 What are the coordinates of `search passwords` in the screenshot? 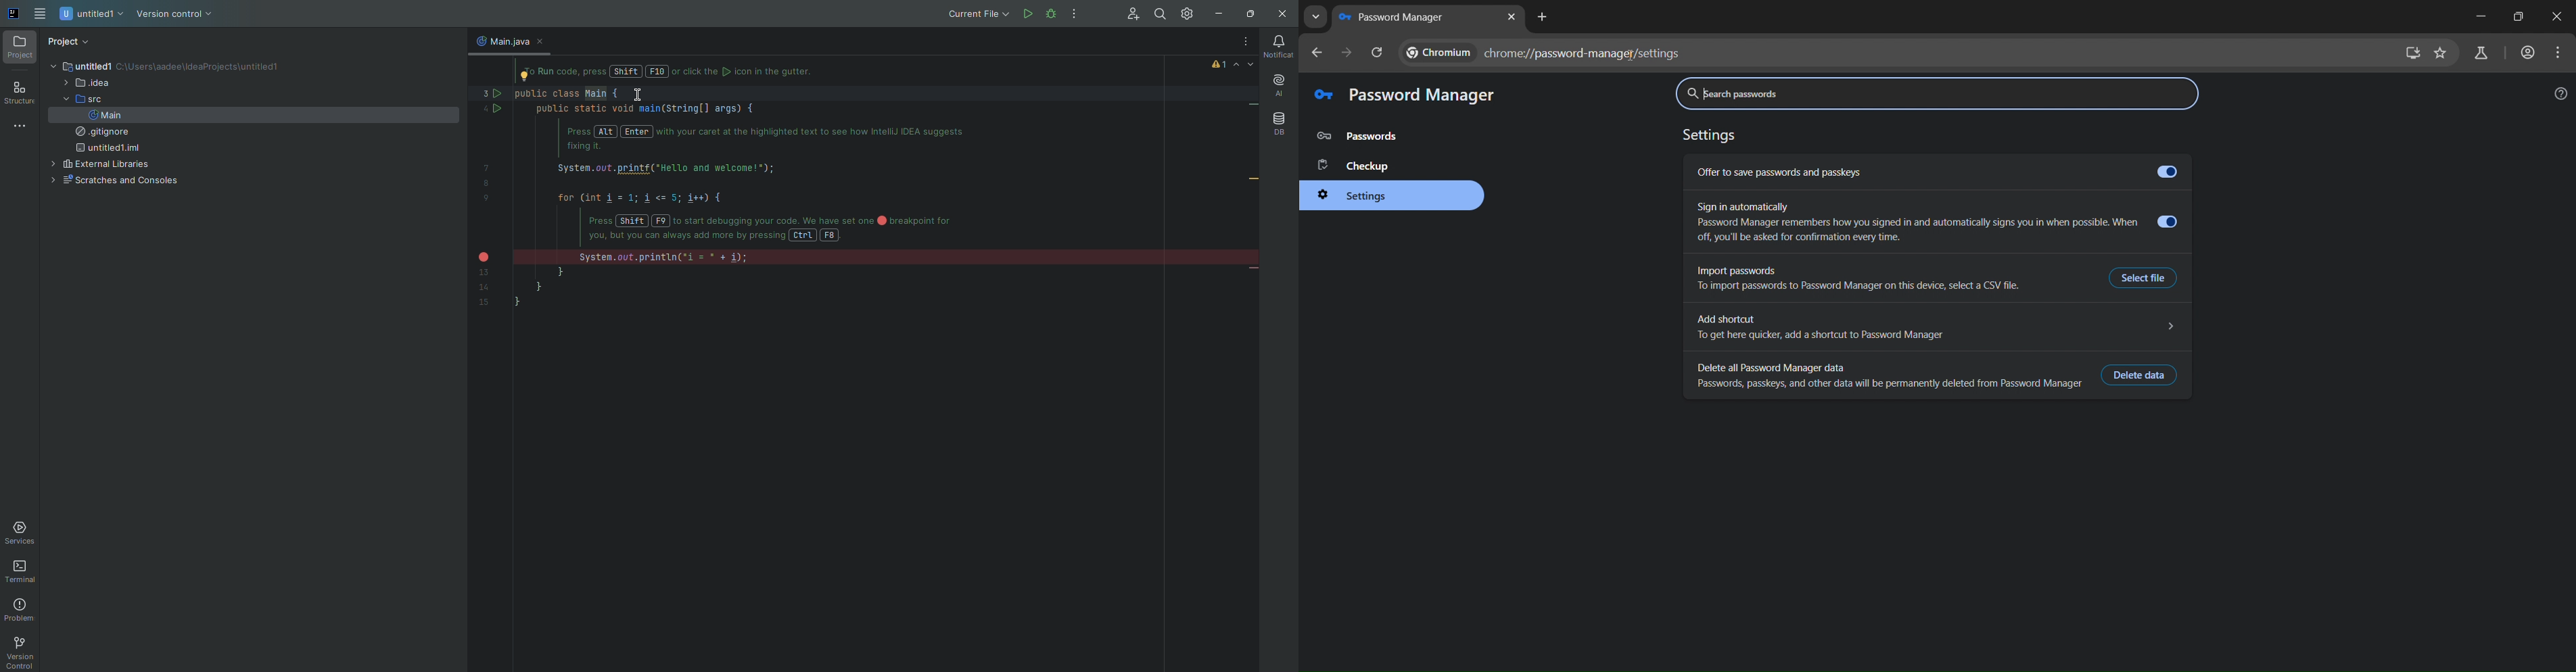 It's located at (1936, 93).